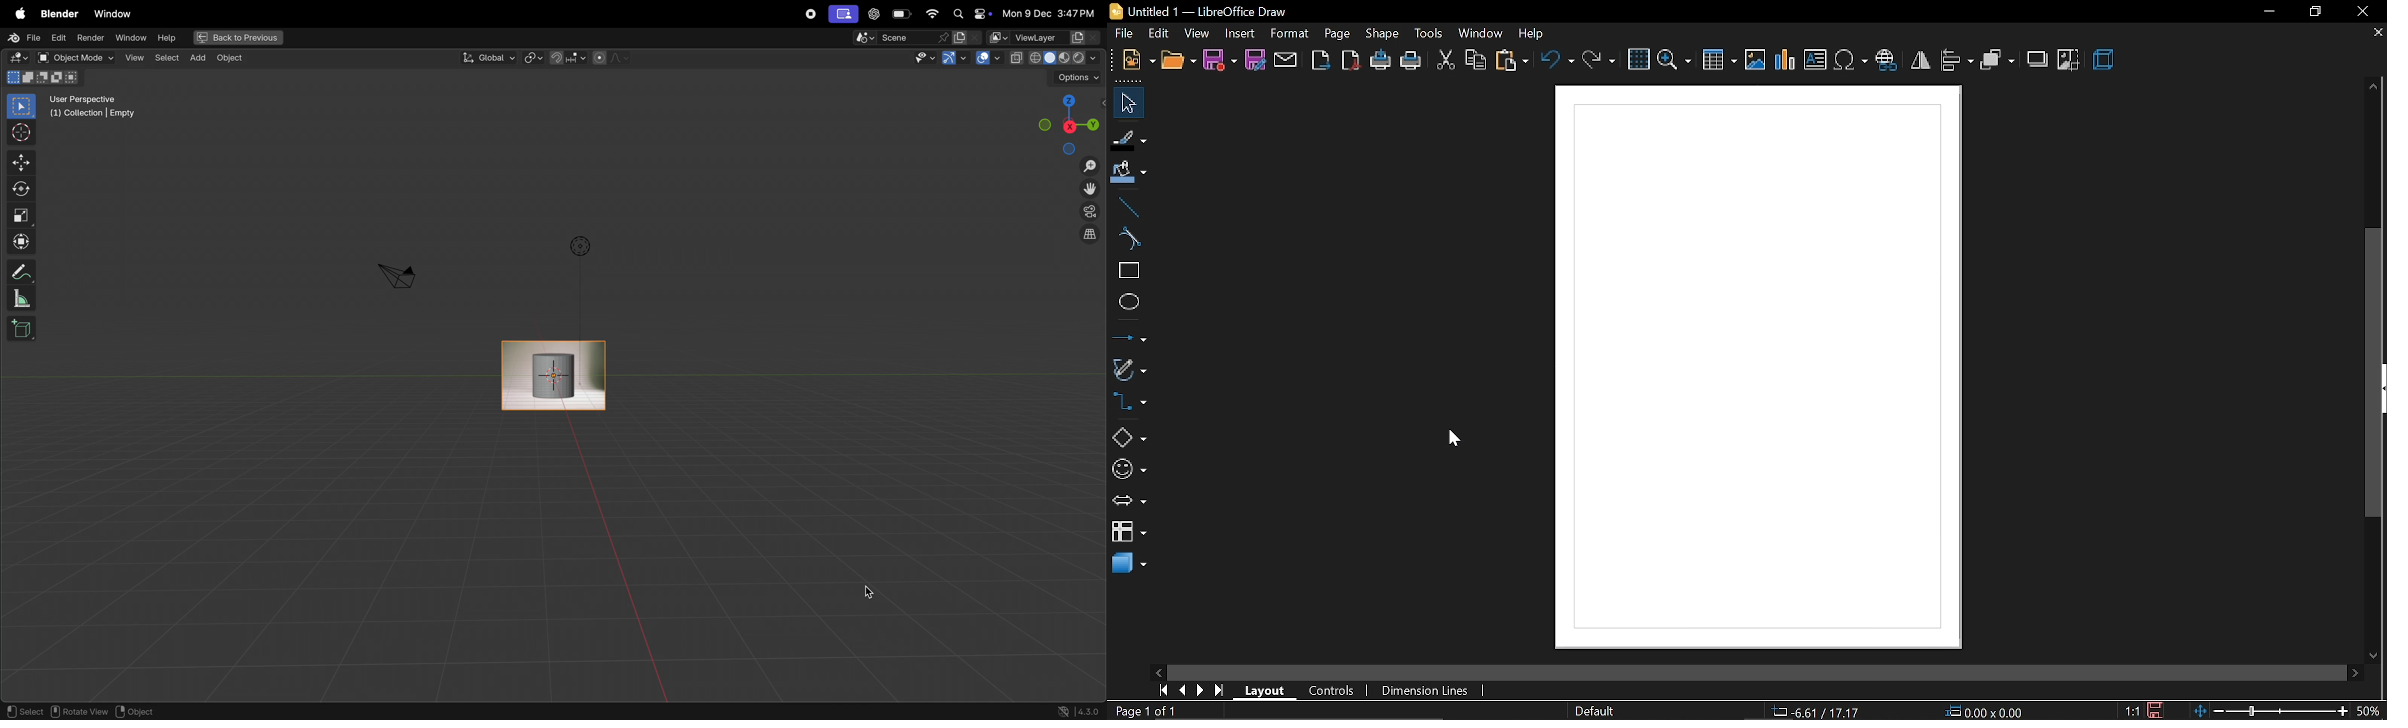  What do you see at coordinates (1922, 60) in the screenshot?
I see `flip` at bounding box center [1922, 60].